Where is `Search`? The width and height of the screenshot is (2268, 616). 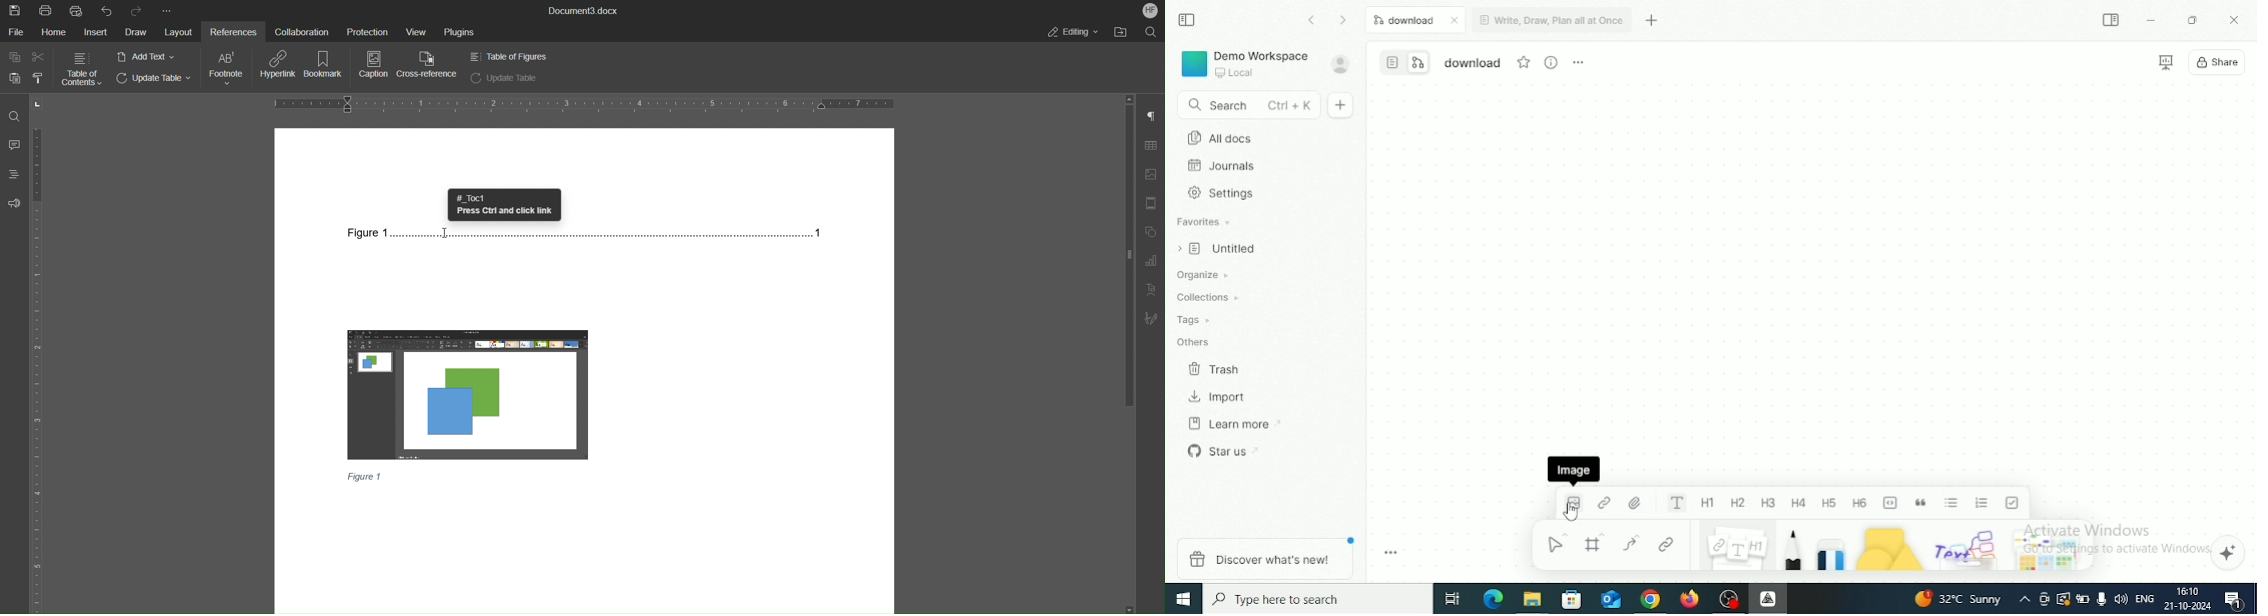 Search is located at coordinates (1154, 32).